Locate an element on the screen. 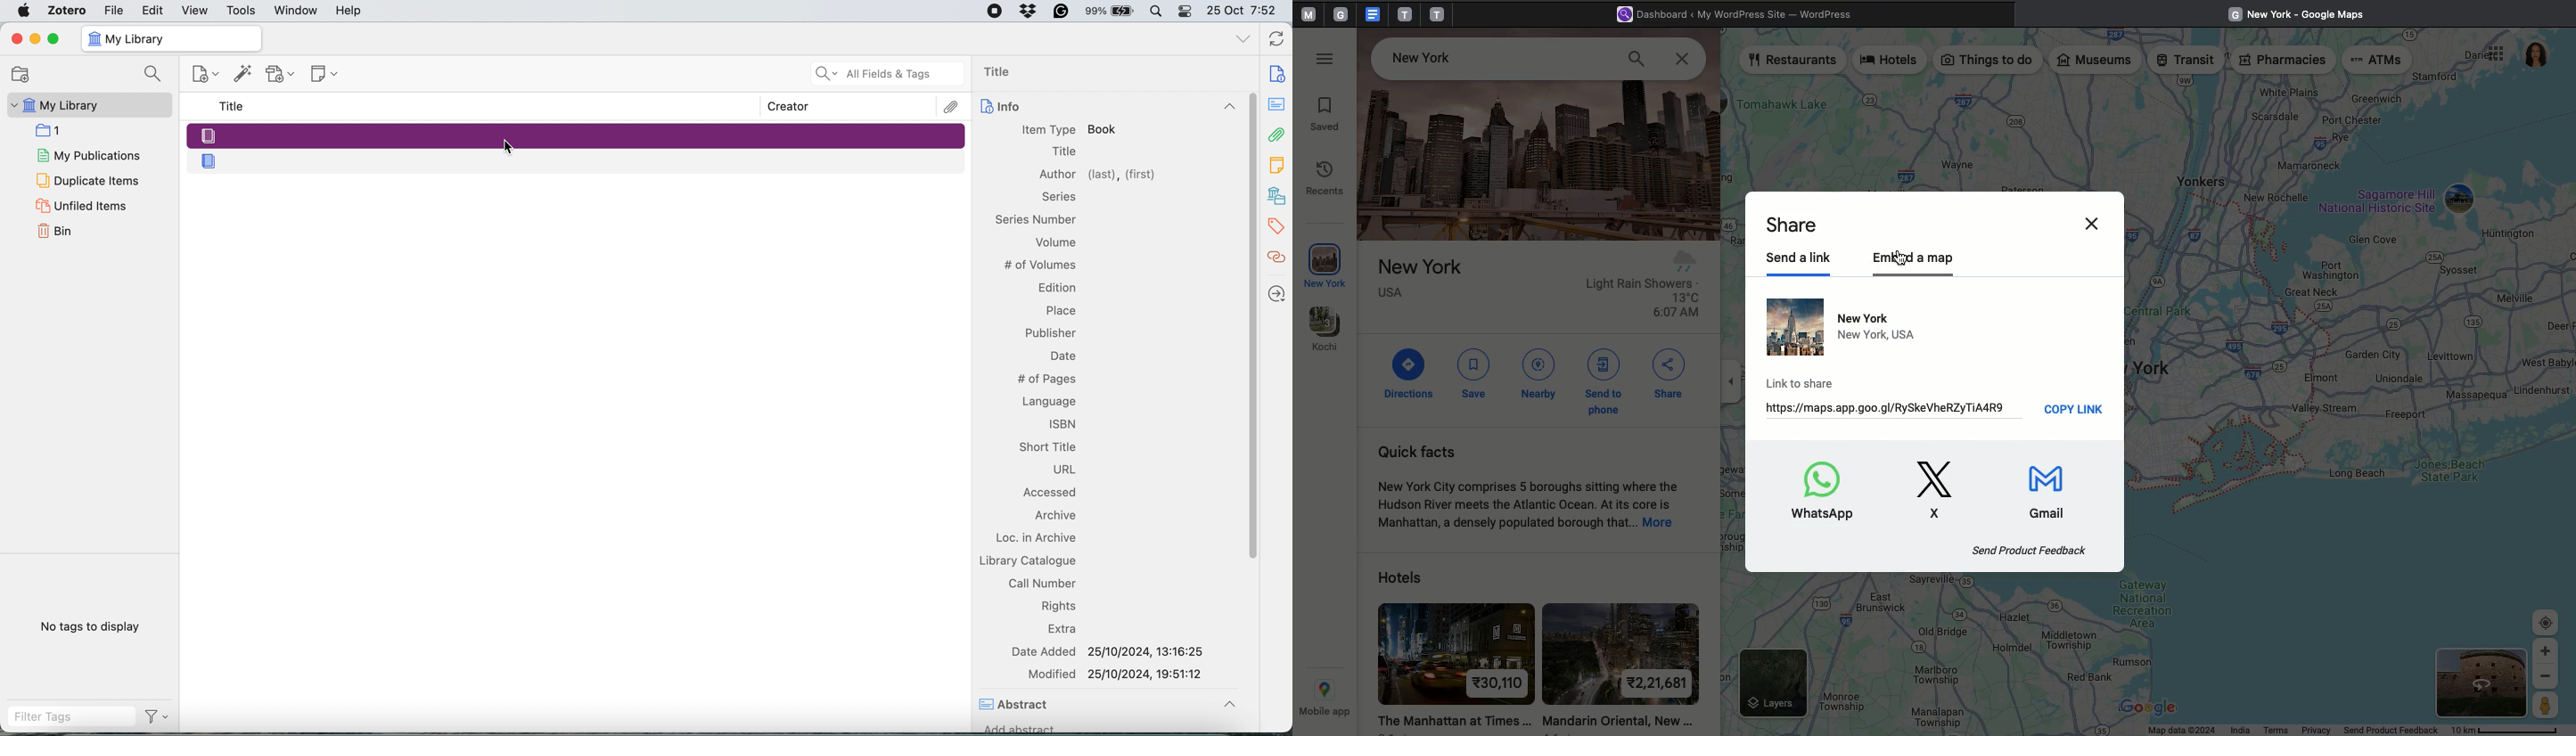 The width and height of the screenshot is (2576, 756). Zotero is located at coordinates (68, 10).